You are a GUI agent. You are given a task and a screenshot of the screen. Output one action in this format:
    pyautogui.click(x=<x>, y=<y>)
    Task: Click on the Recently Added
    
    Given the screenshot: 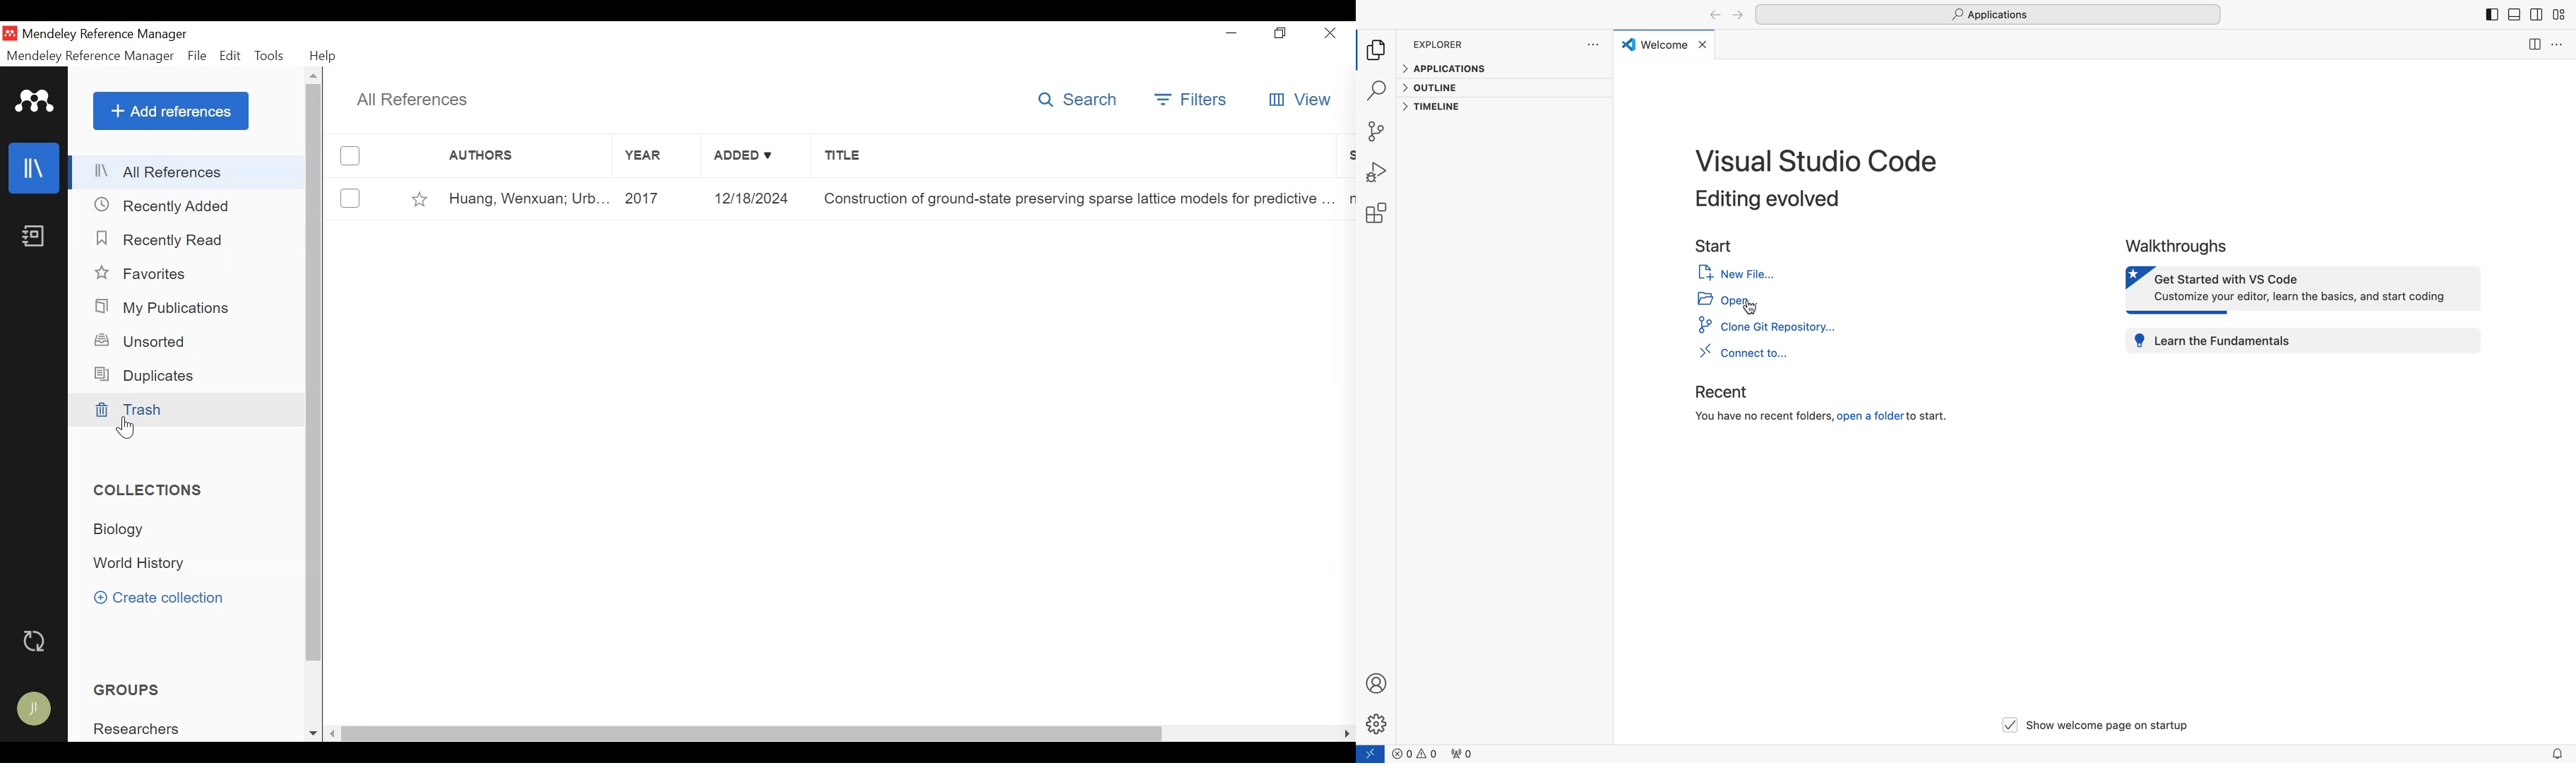 What is the action you would take?
    pyautogui.click(x=167, y=206)
    